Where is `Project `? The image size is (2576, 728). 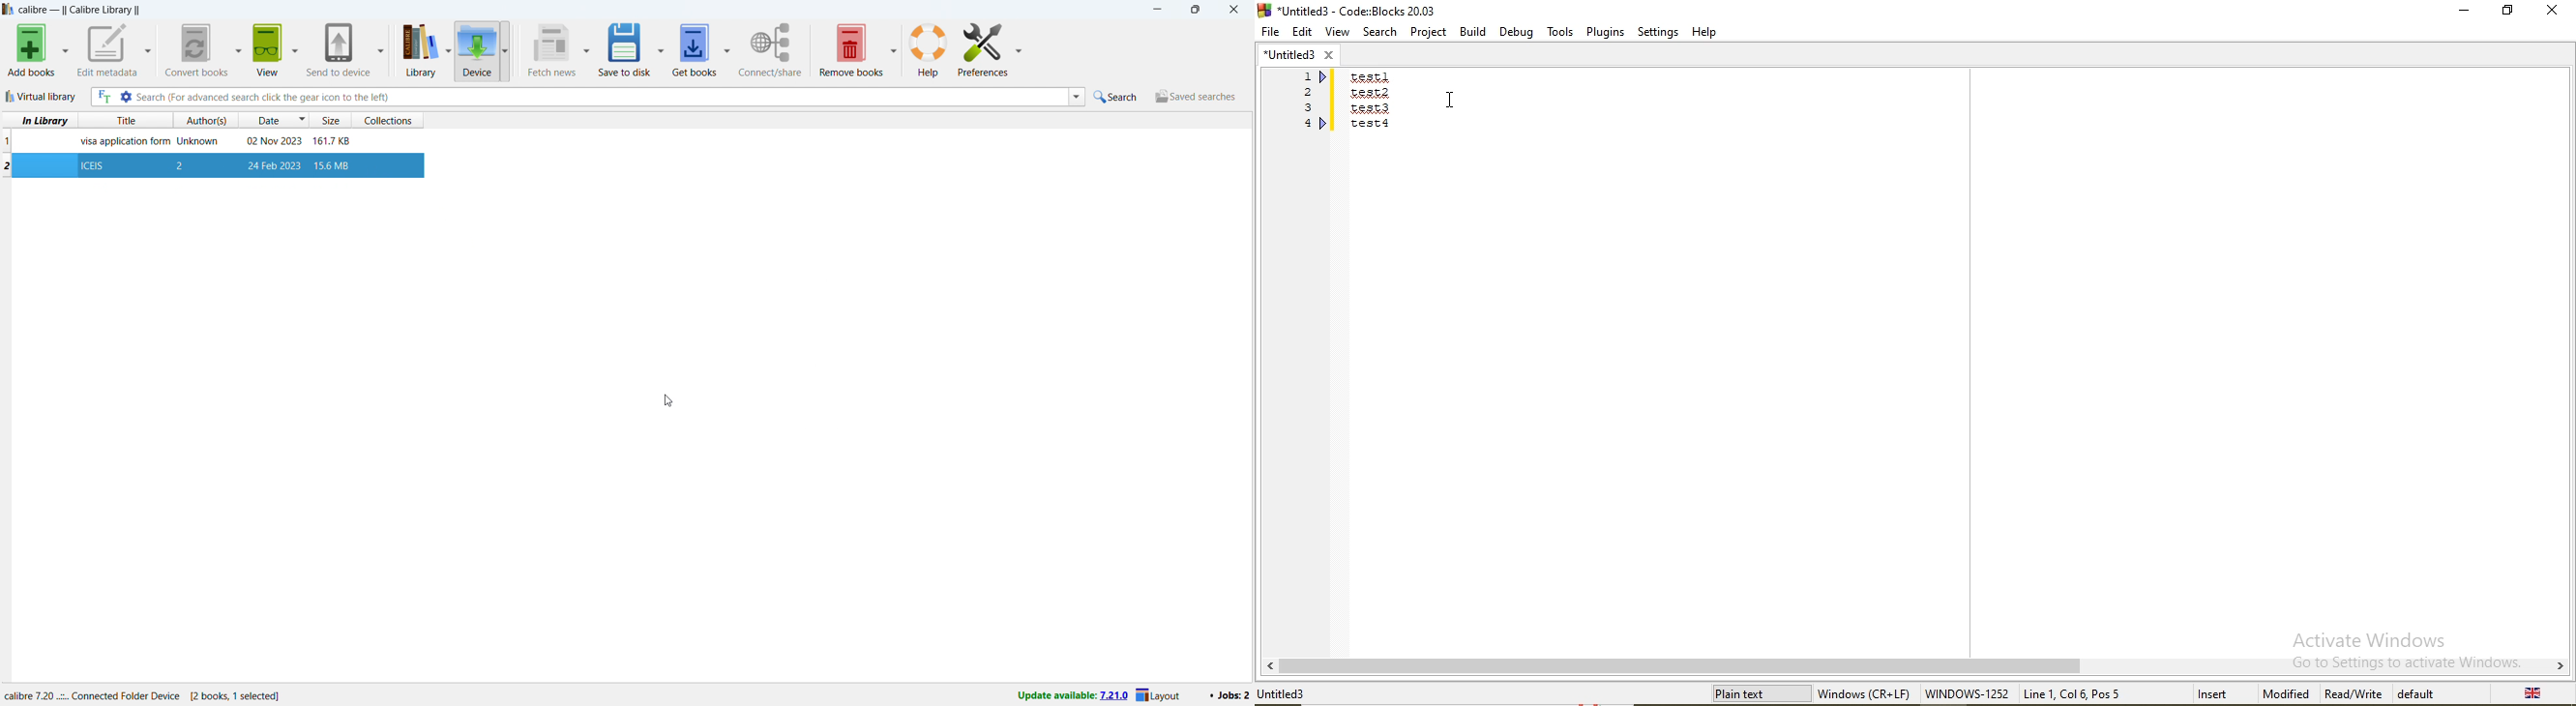 Project  is located at coordinates (1430, 31).